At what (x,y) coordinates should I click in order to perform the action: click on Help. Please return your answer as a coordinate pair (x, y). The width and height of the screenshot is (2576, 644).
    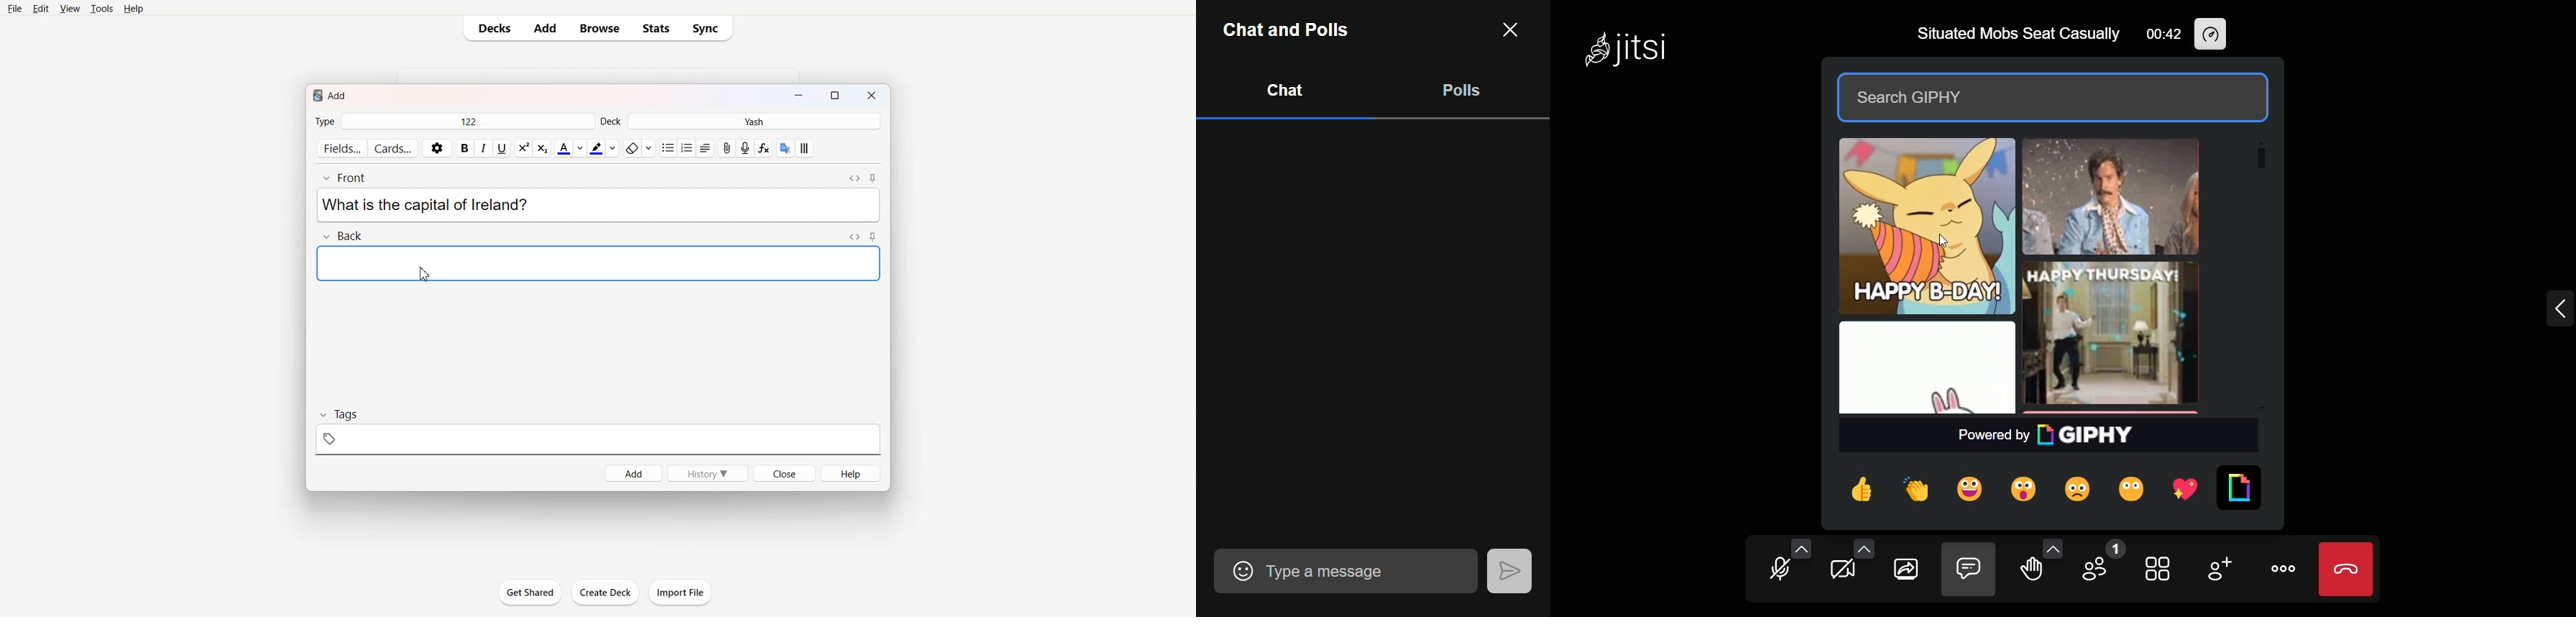
    Looking at the image, I should click on (851, 473).